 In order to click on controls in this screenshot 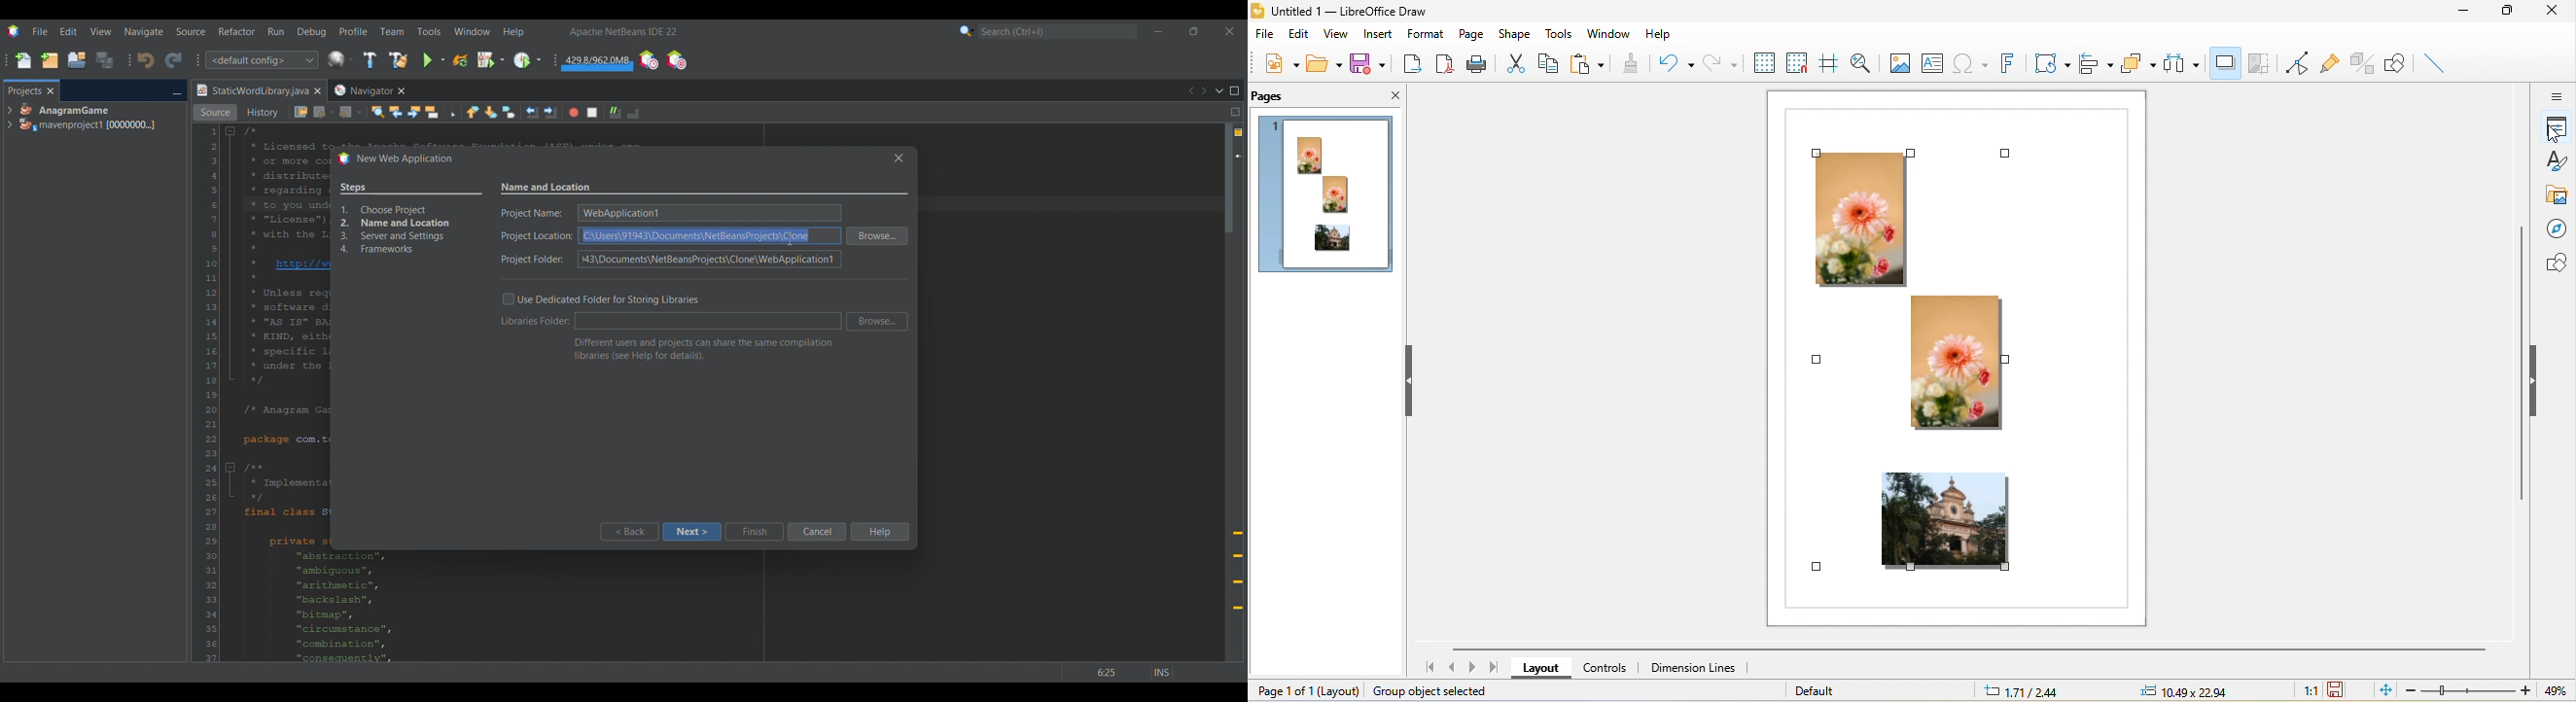, I will do `click(1611, 671)`.